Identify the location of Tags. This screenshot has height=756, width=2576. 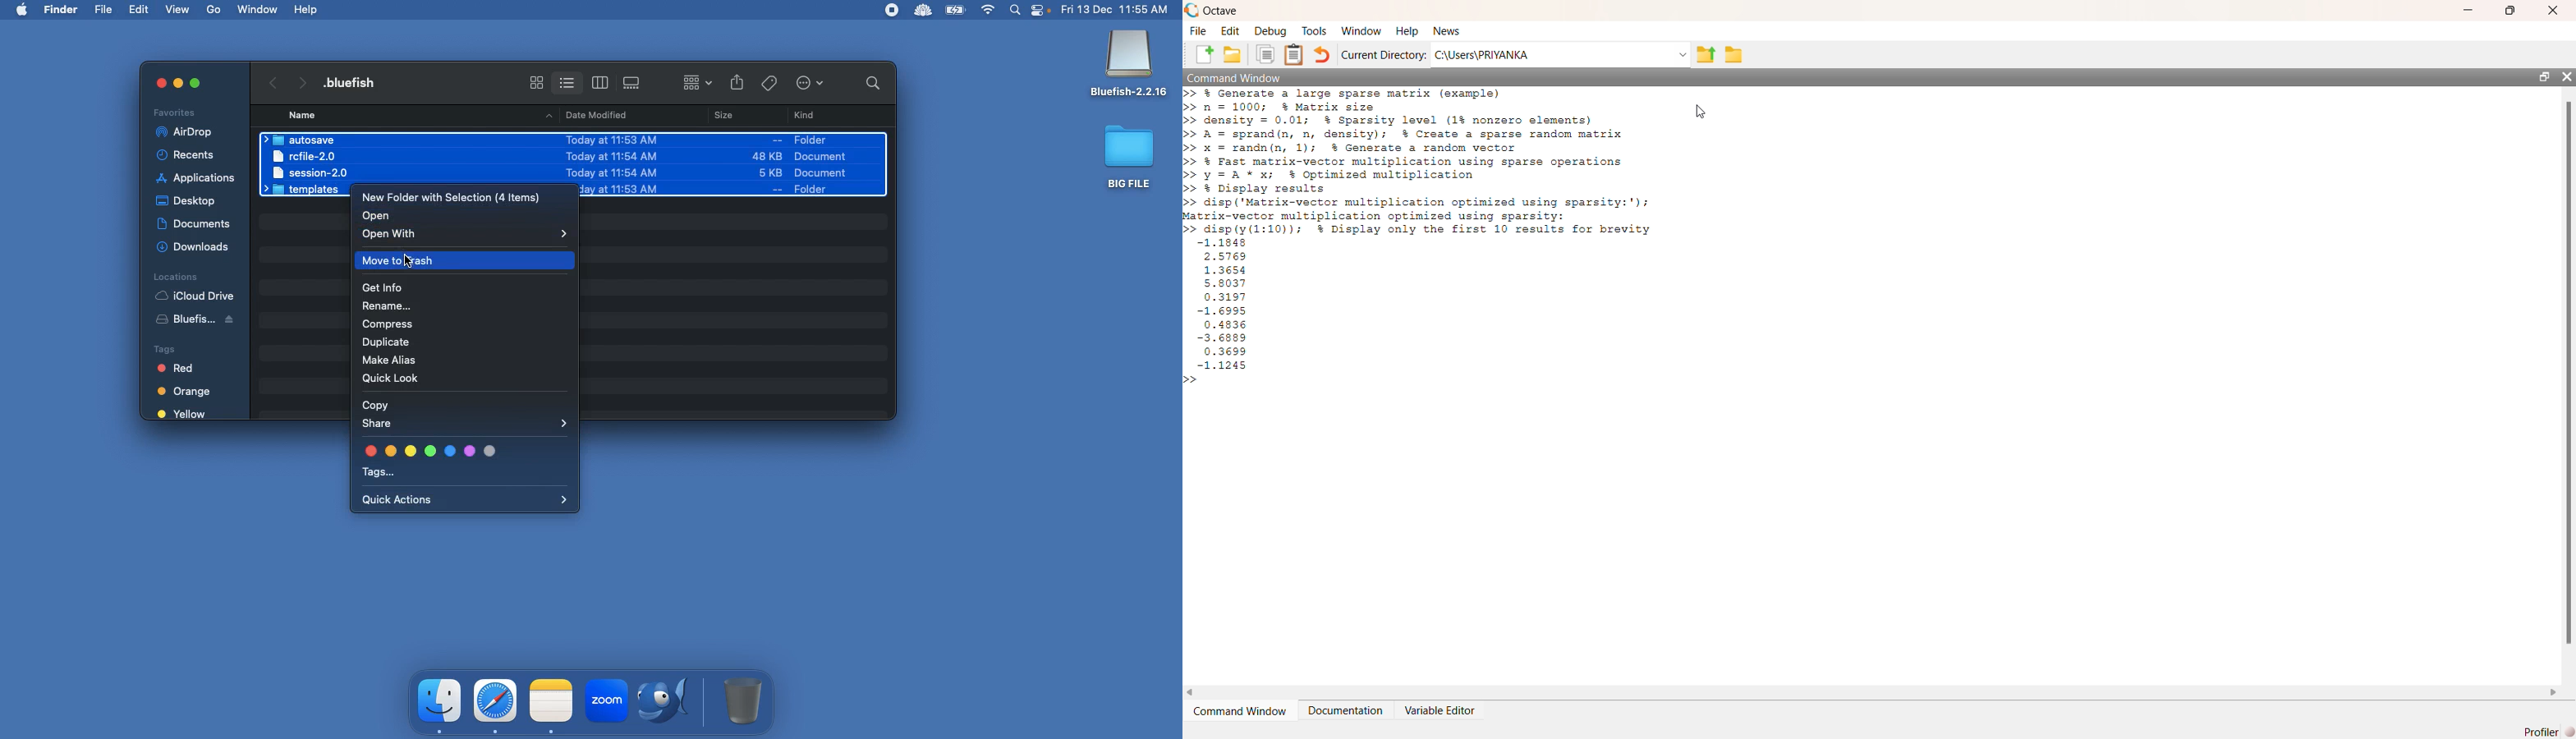
(188, 347).